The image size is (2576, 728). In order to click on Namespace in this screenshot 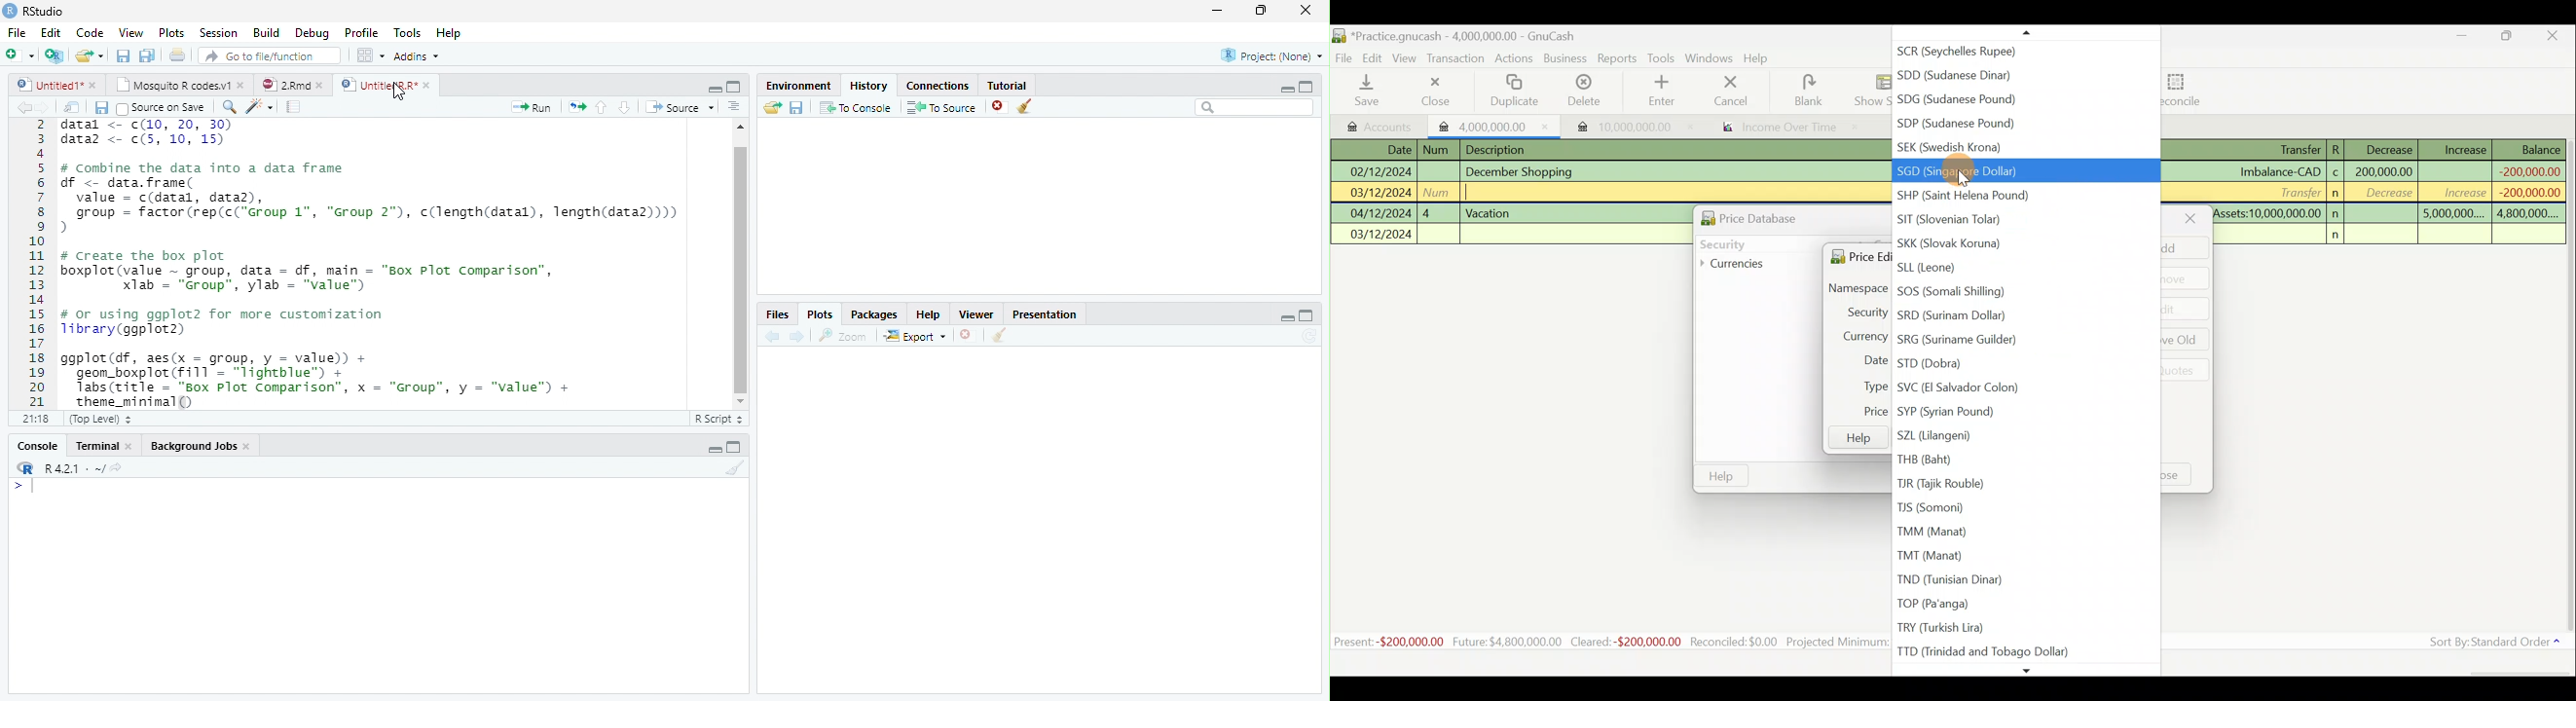, I will do `click(1855, 289)`.